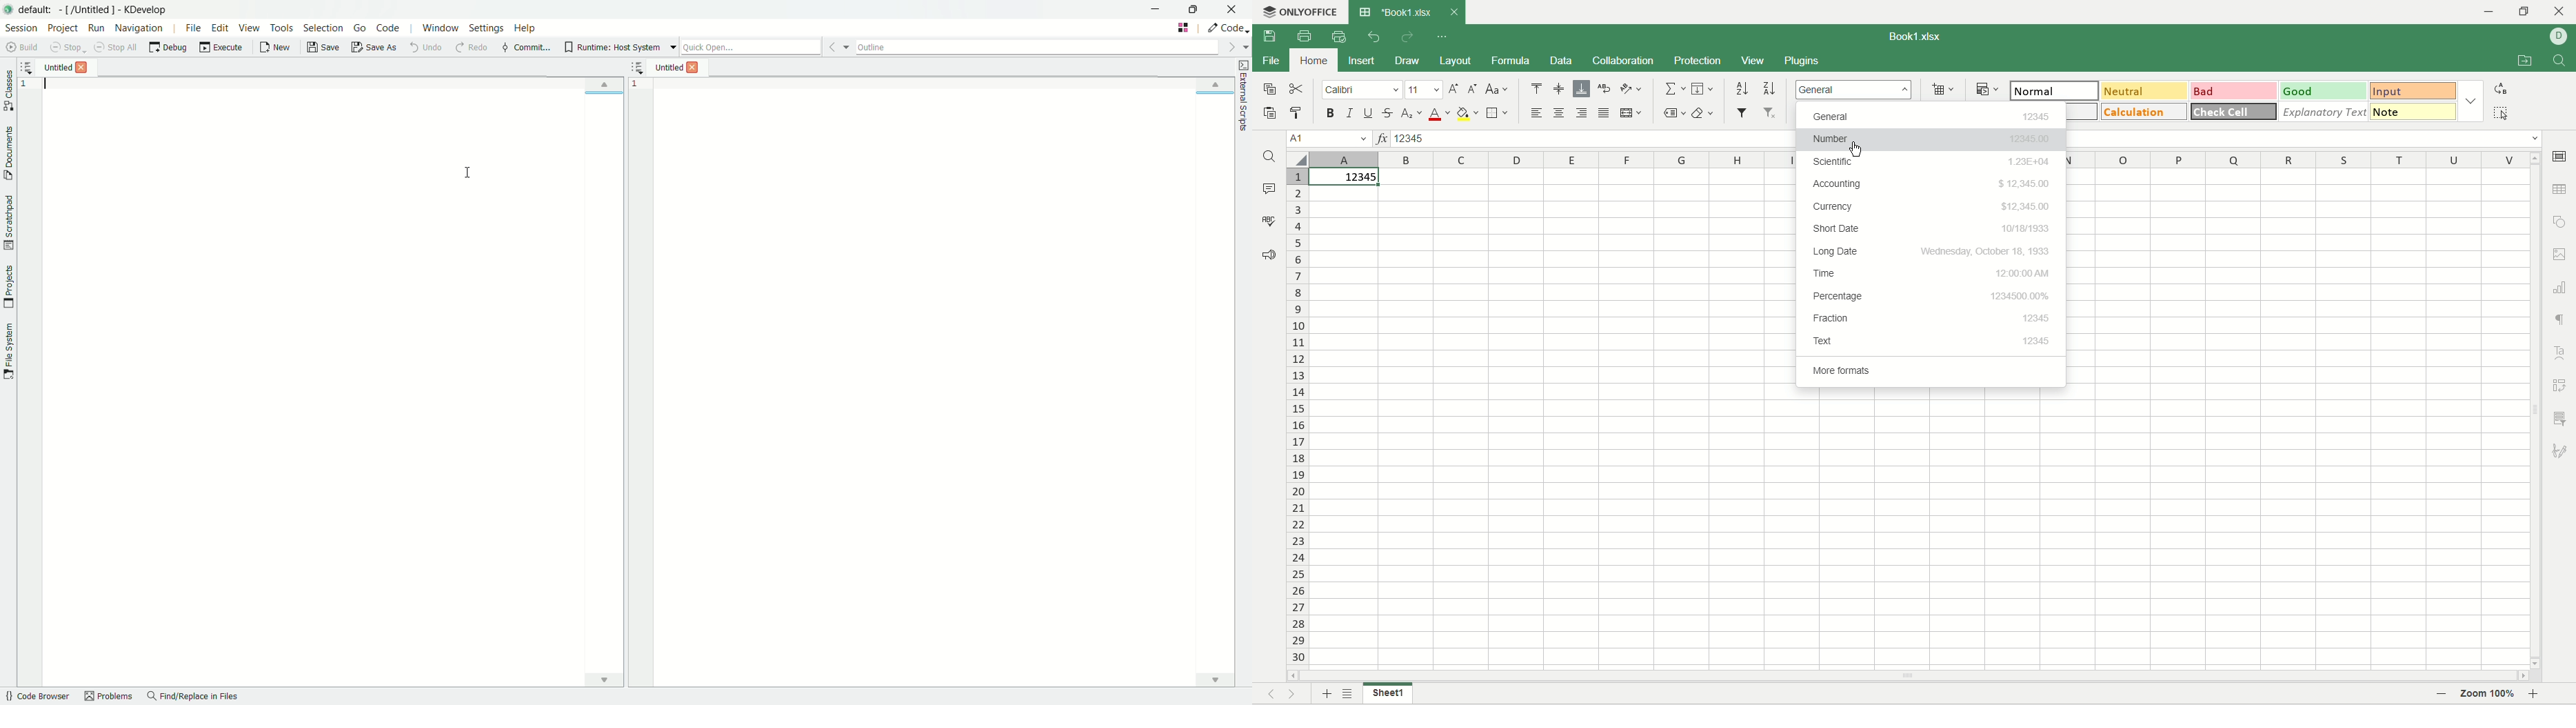 This screenshot has height=728, width=2576. What do you see at coordinates (1156, 10) in the screenshot?
I see `minimize` at bounding box center [1156, 10].